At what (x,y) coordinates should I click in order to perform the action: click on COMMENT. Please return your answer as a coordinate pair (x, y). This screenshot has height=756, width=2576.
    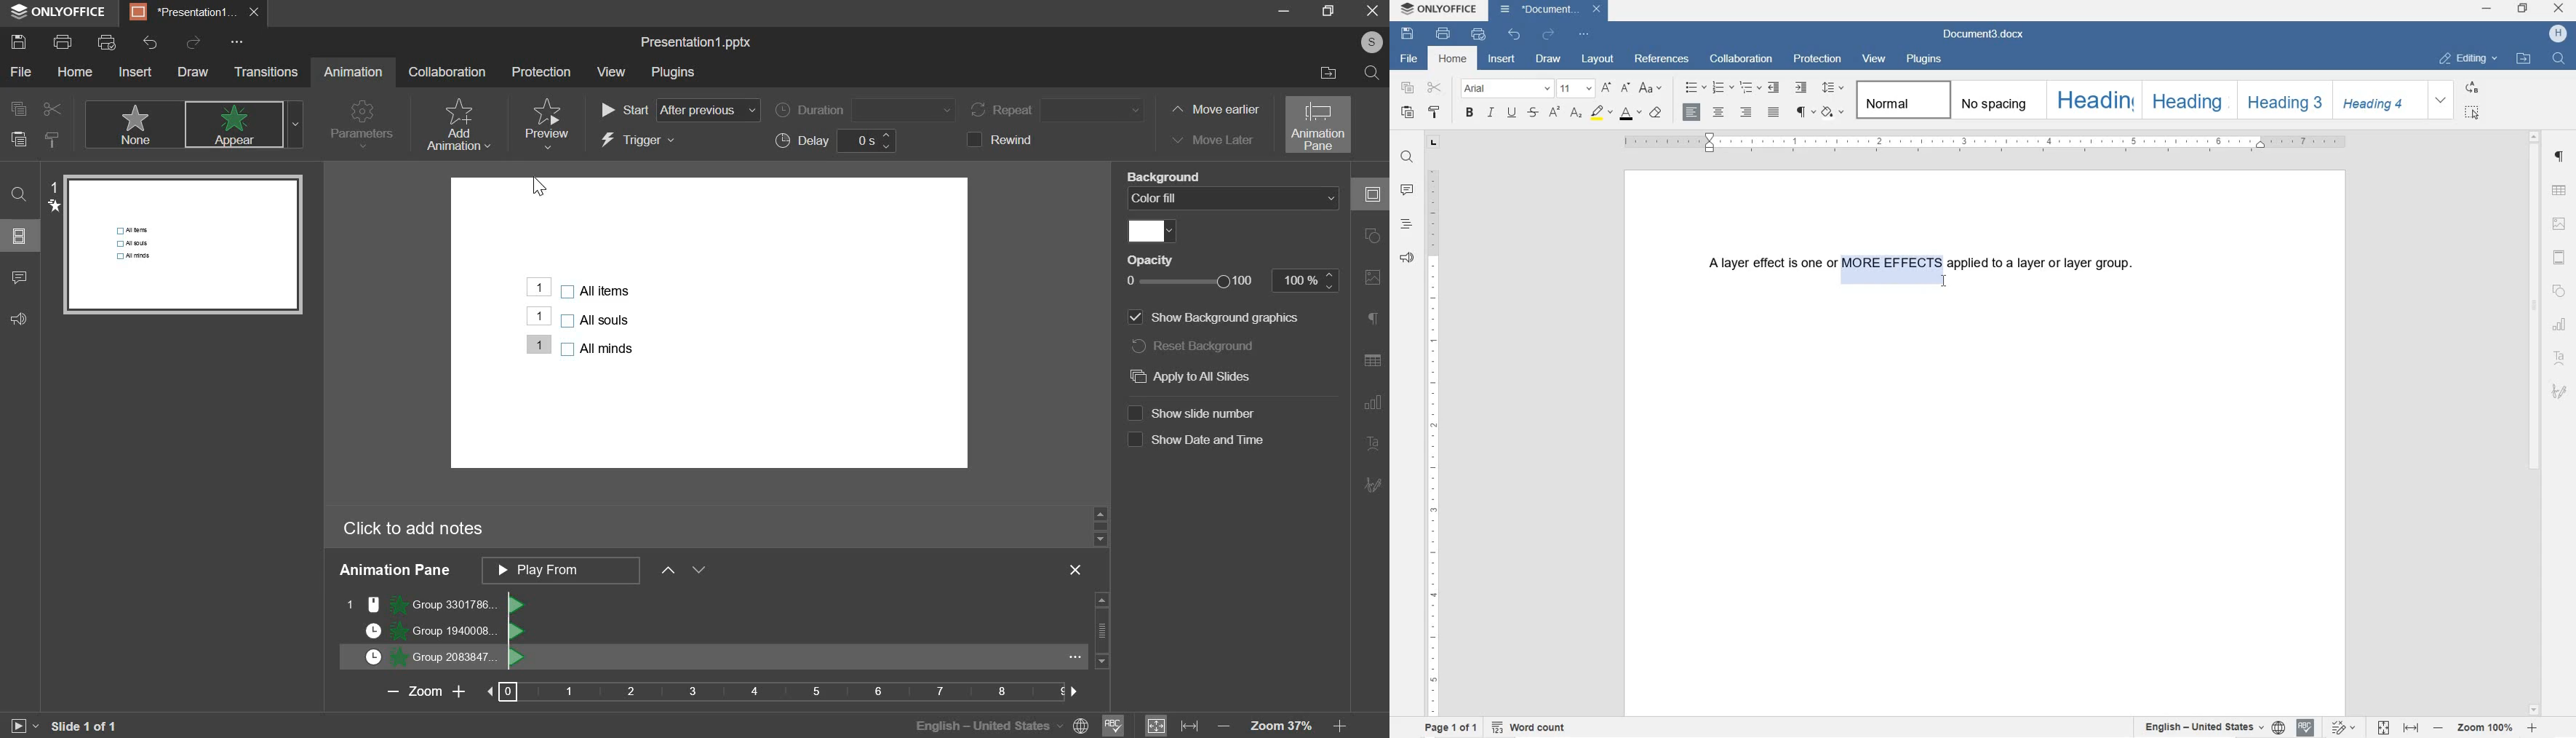
    Looking at the image, I should click on (1407, 192).